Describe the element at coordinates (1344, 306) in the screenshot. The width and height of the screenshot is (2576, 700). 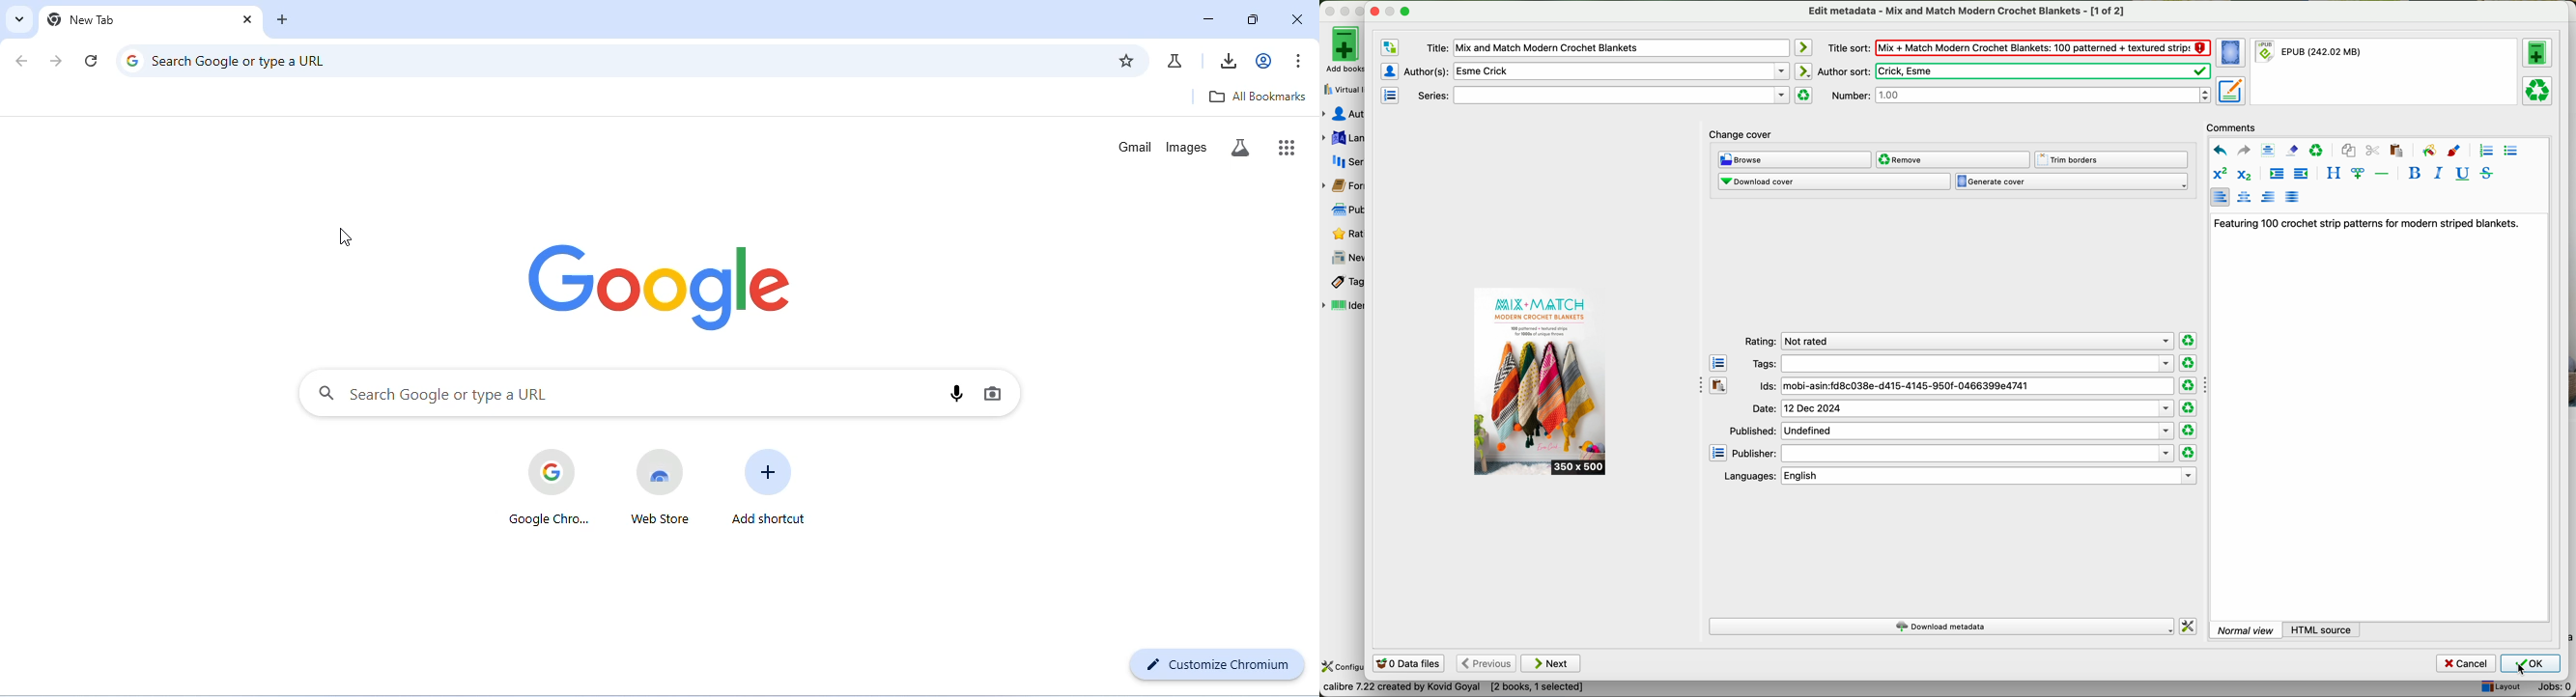
I see `identifiers` at that location.